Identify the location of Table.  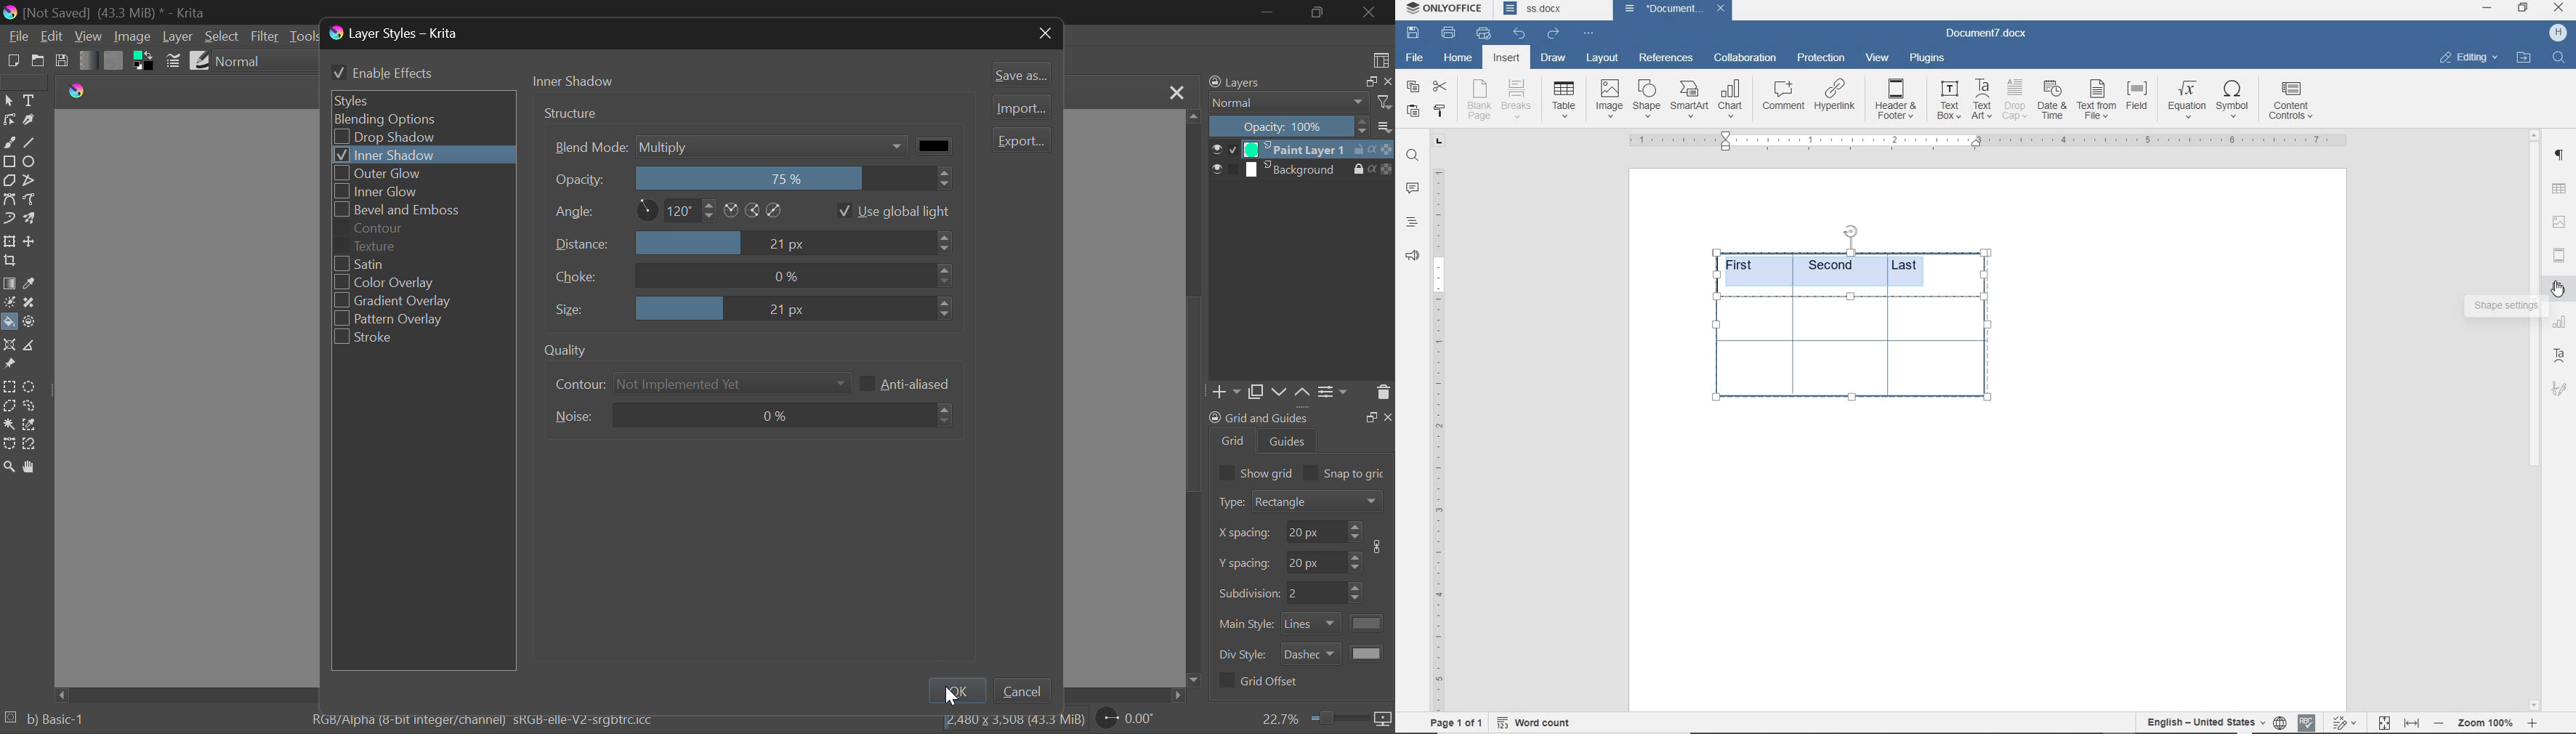
(1565, 101).